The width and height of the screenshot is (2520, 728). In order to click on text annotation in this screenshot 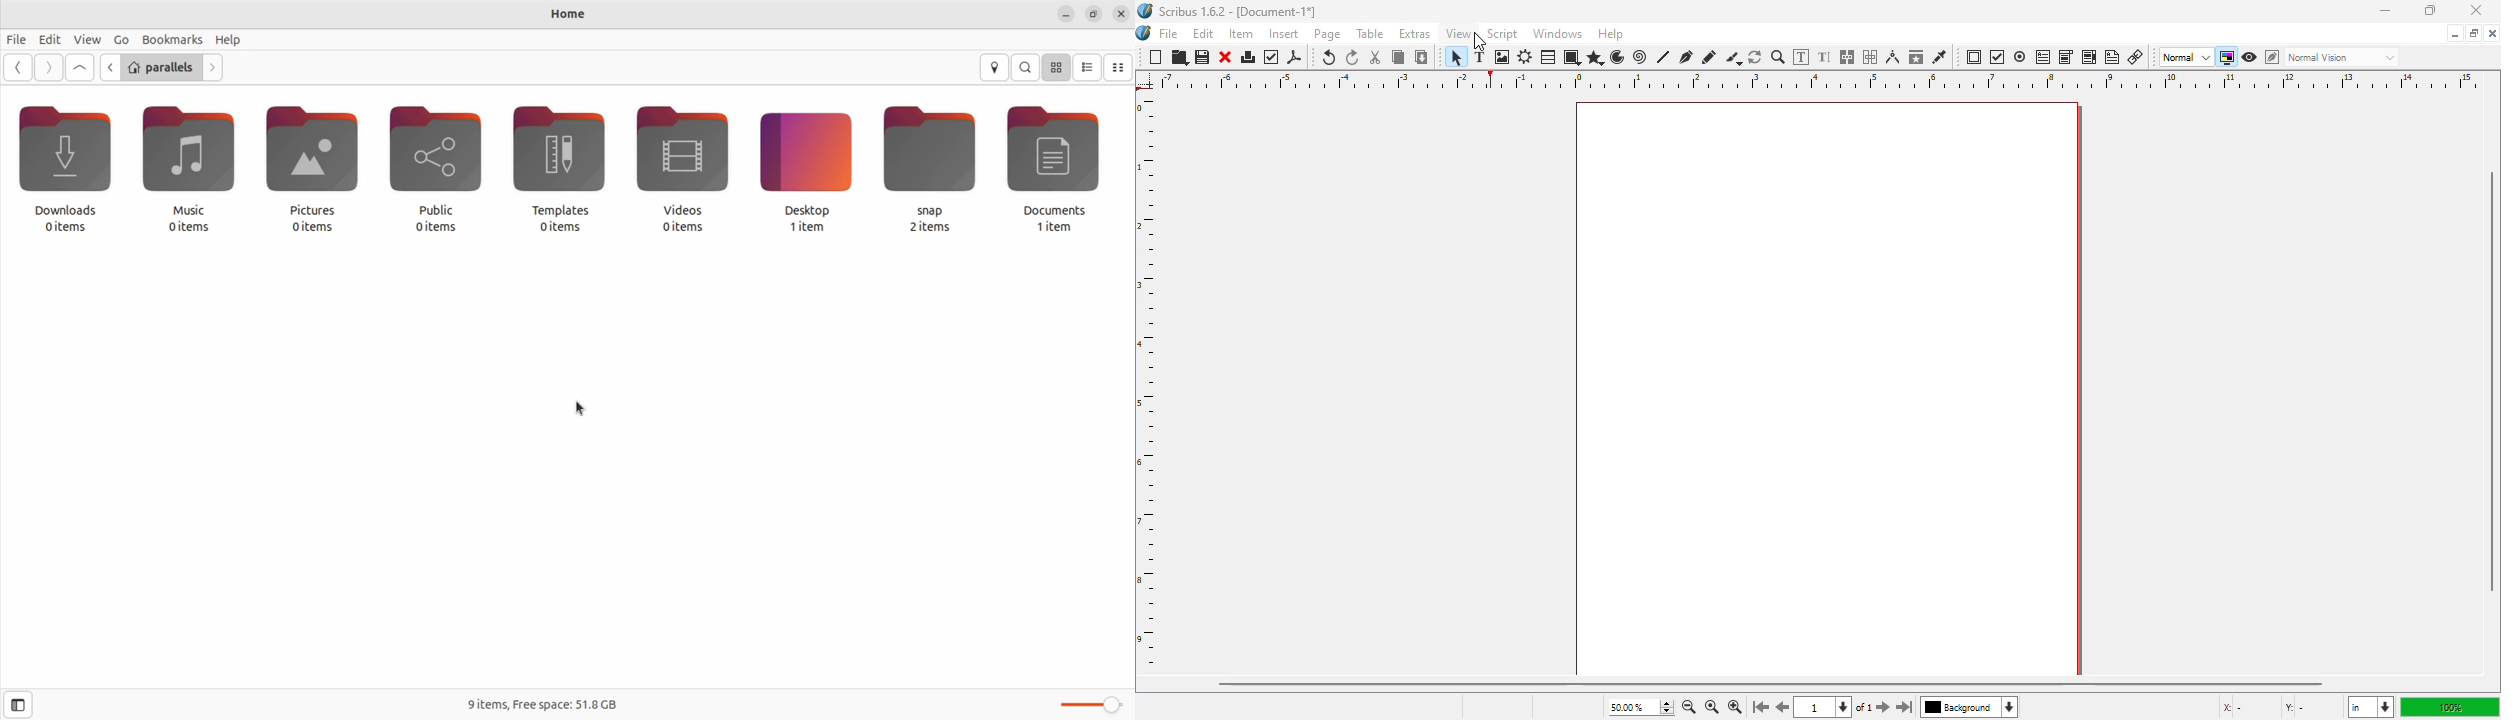, I will do `click(2113, 57)`.